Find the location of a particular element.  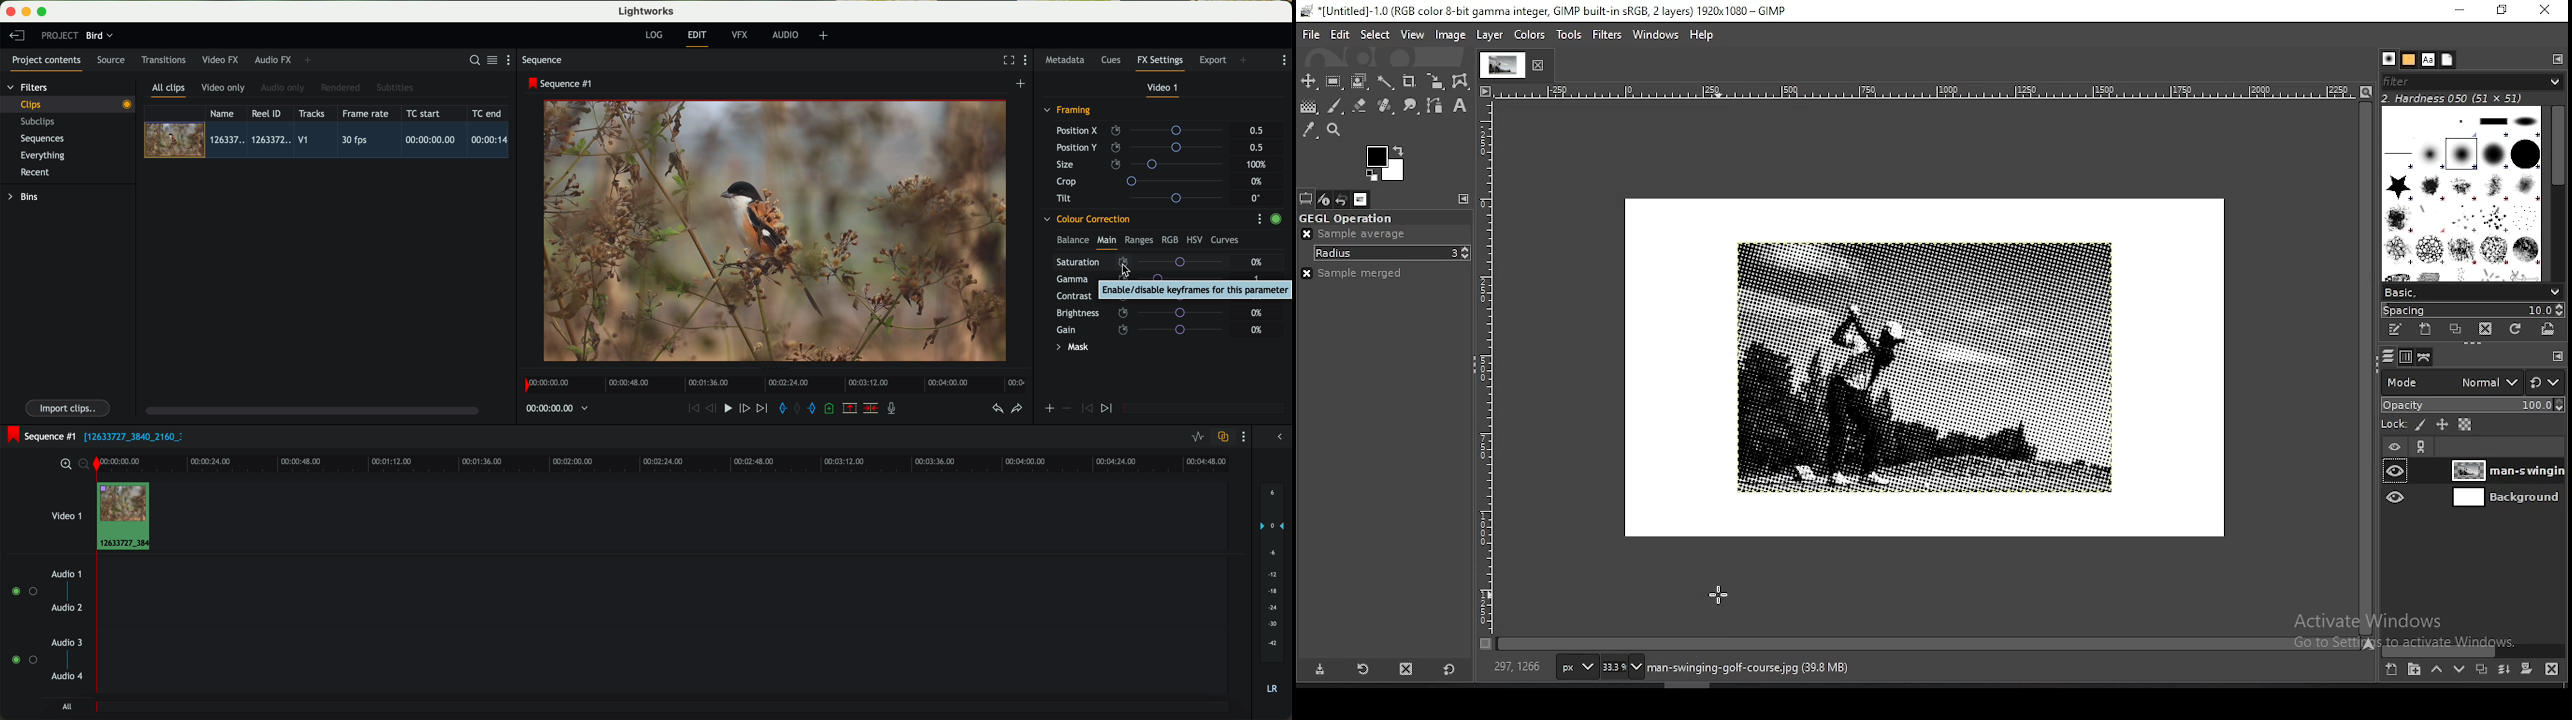

layer visibility on/off is located at coordinates (2395, 497).